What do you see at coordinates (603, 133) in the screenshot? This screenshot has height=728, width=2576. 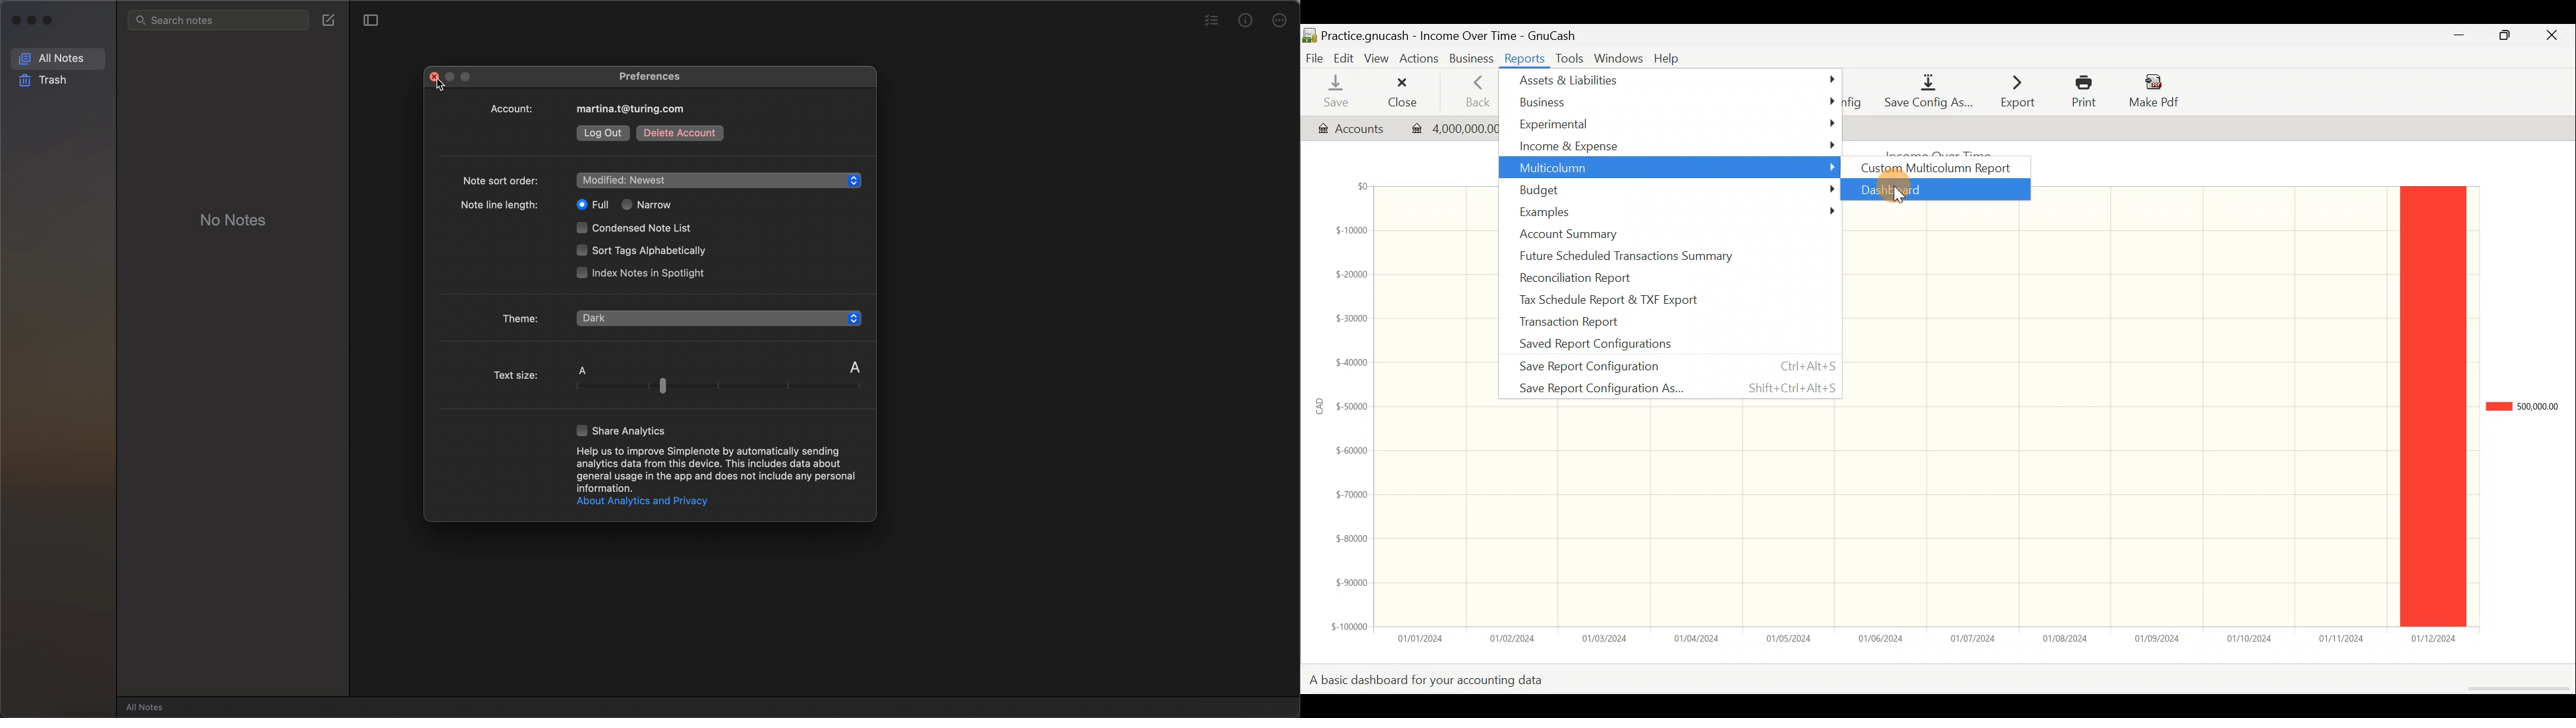 I see `log out` at bounding box center [603, 133].